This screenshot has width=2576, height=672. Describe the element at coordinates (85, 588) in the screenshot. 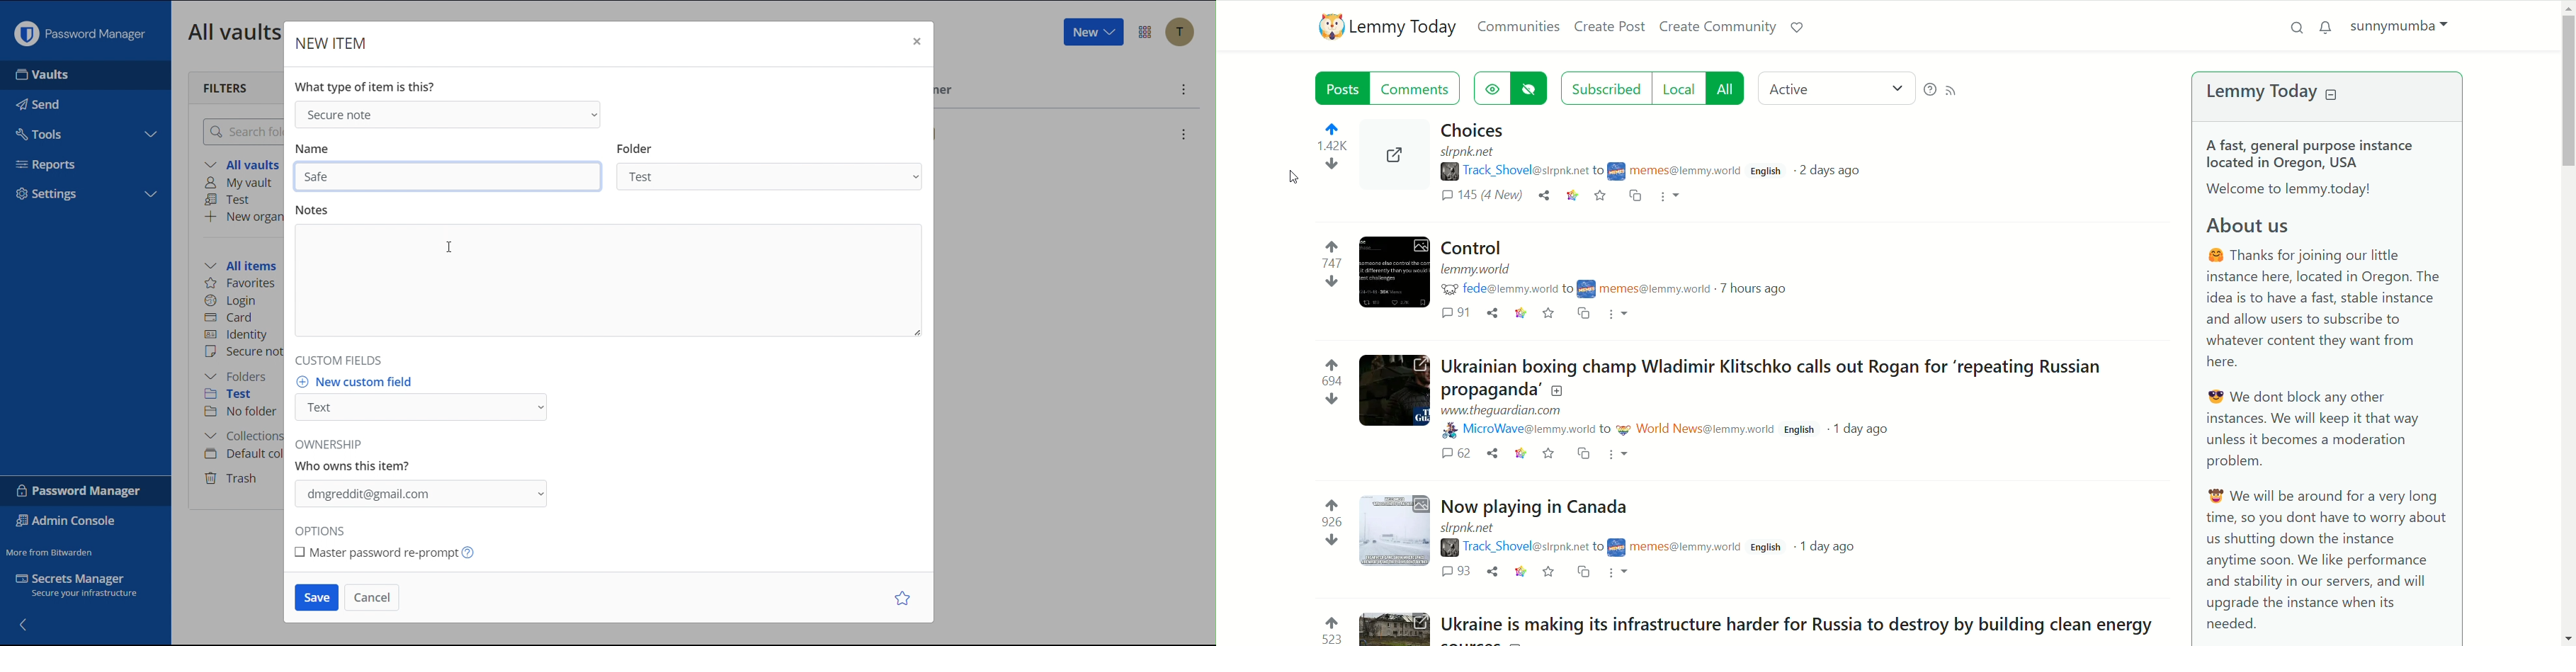

I see `Secrets Manager` at that location.